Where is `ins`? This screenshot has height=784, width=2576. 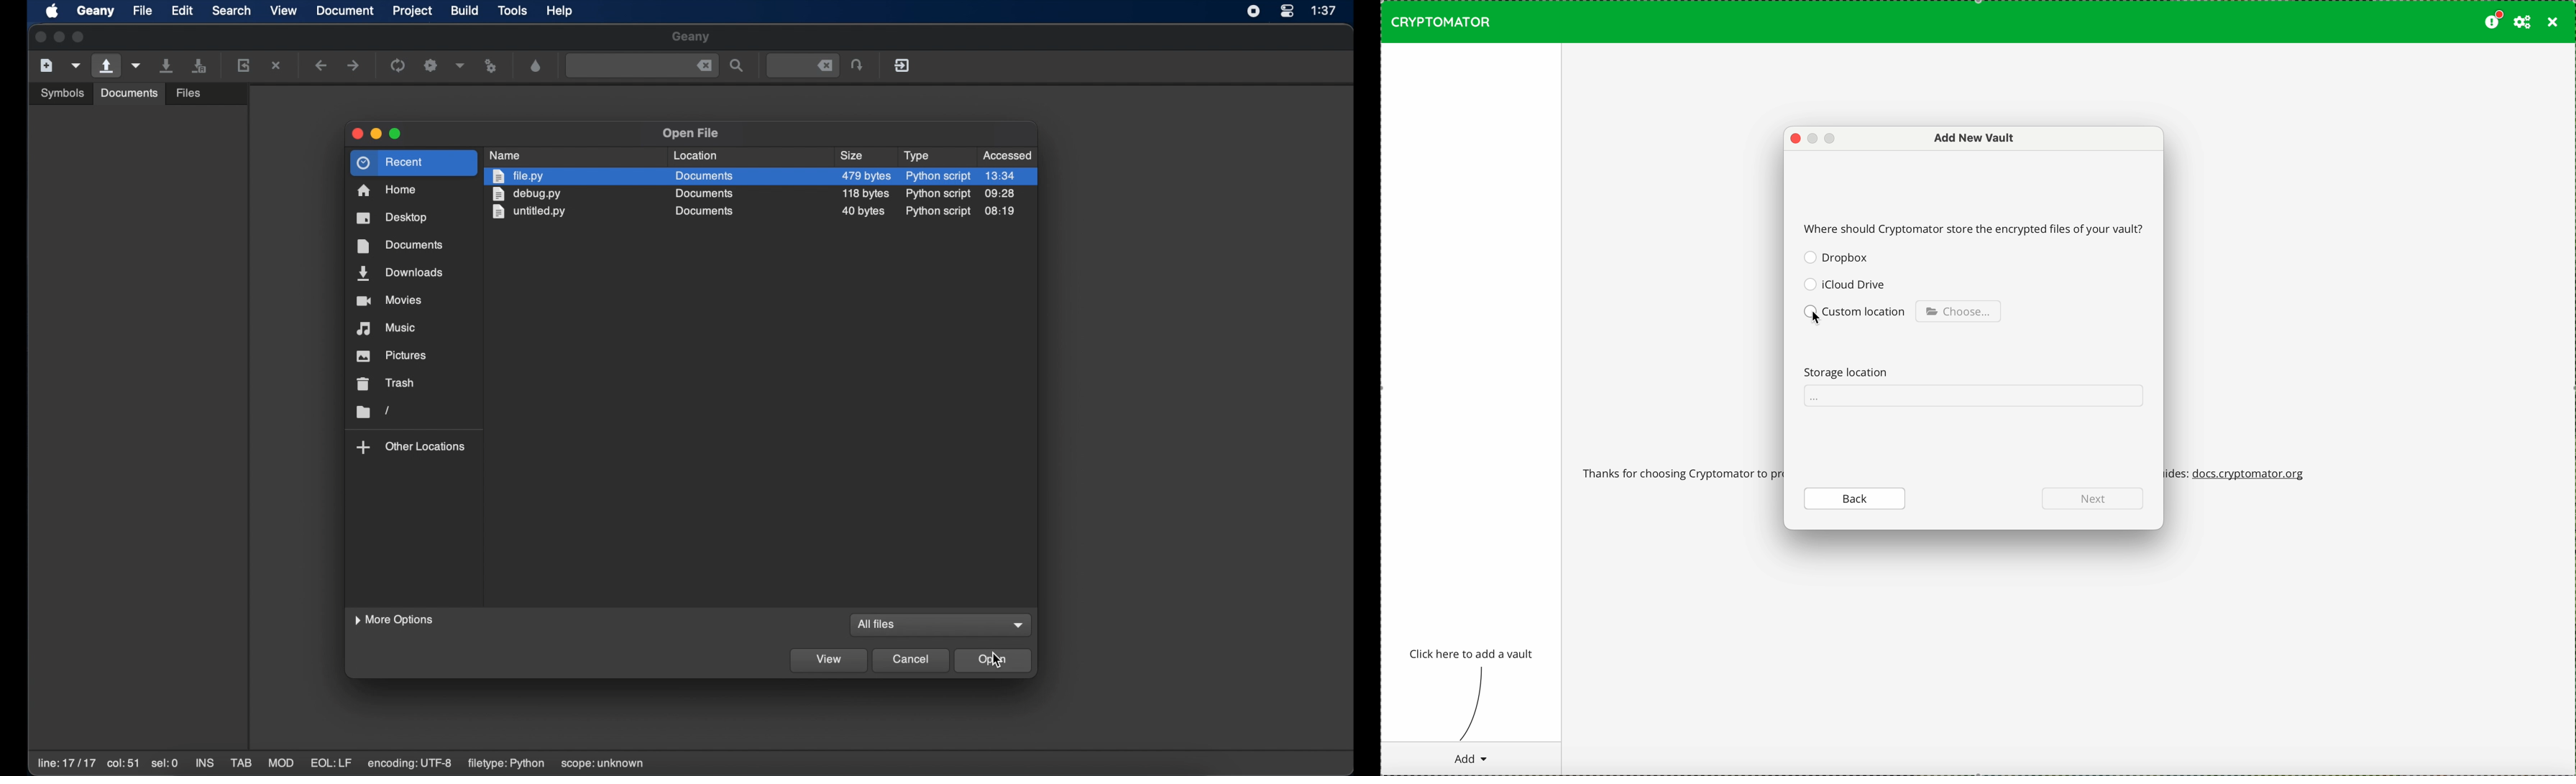
ins is located at coordinates (204, 762).